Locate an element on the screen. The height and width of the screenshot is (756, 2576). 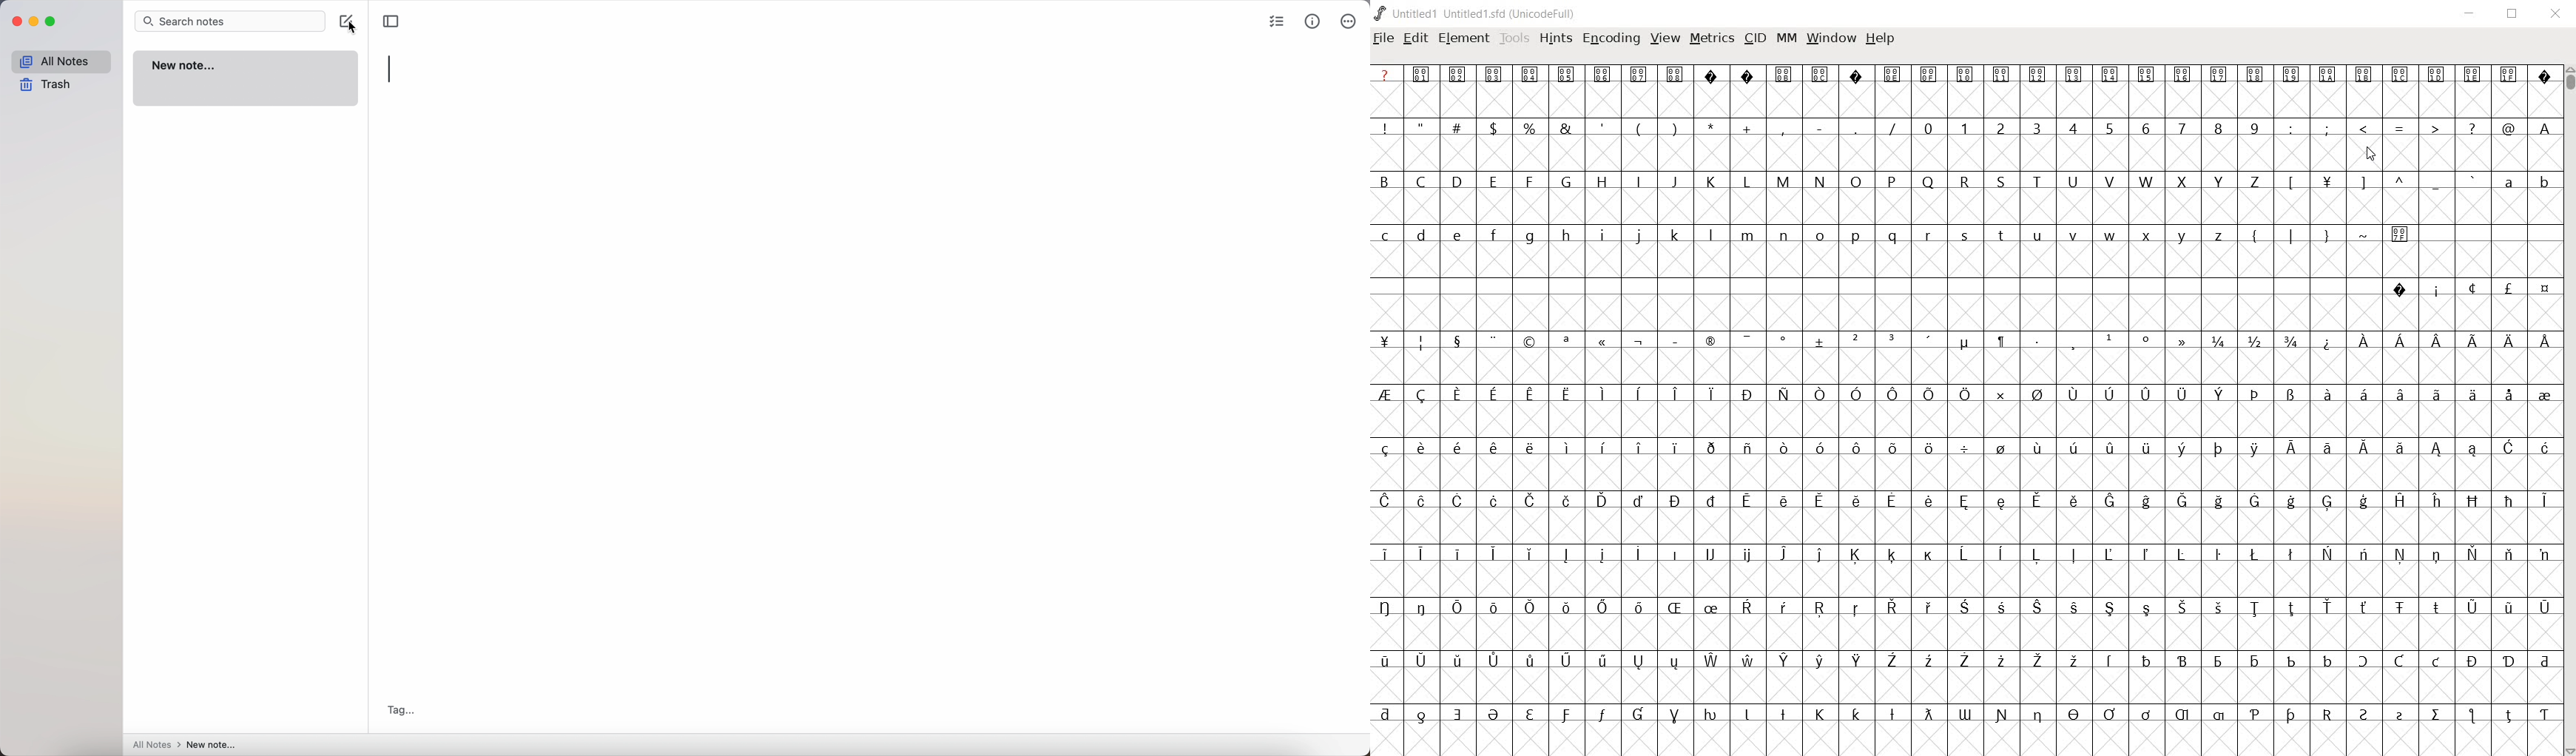
empty cells is located at coordinates (1963, 473).